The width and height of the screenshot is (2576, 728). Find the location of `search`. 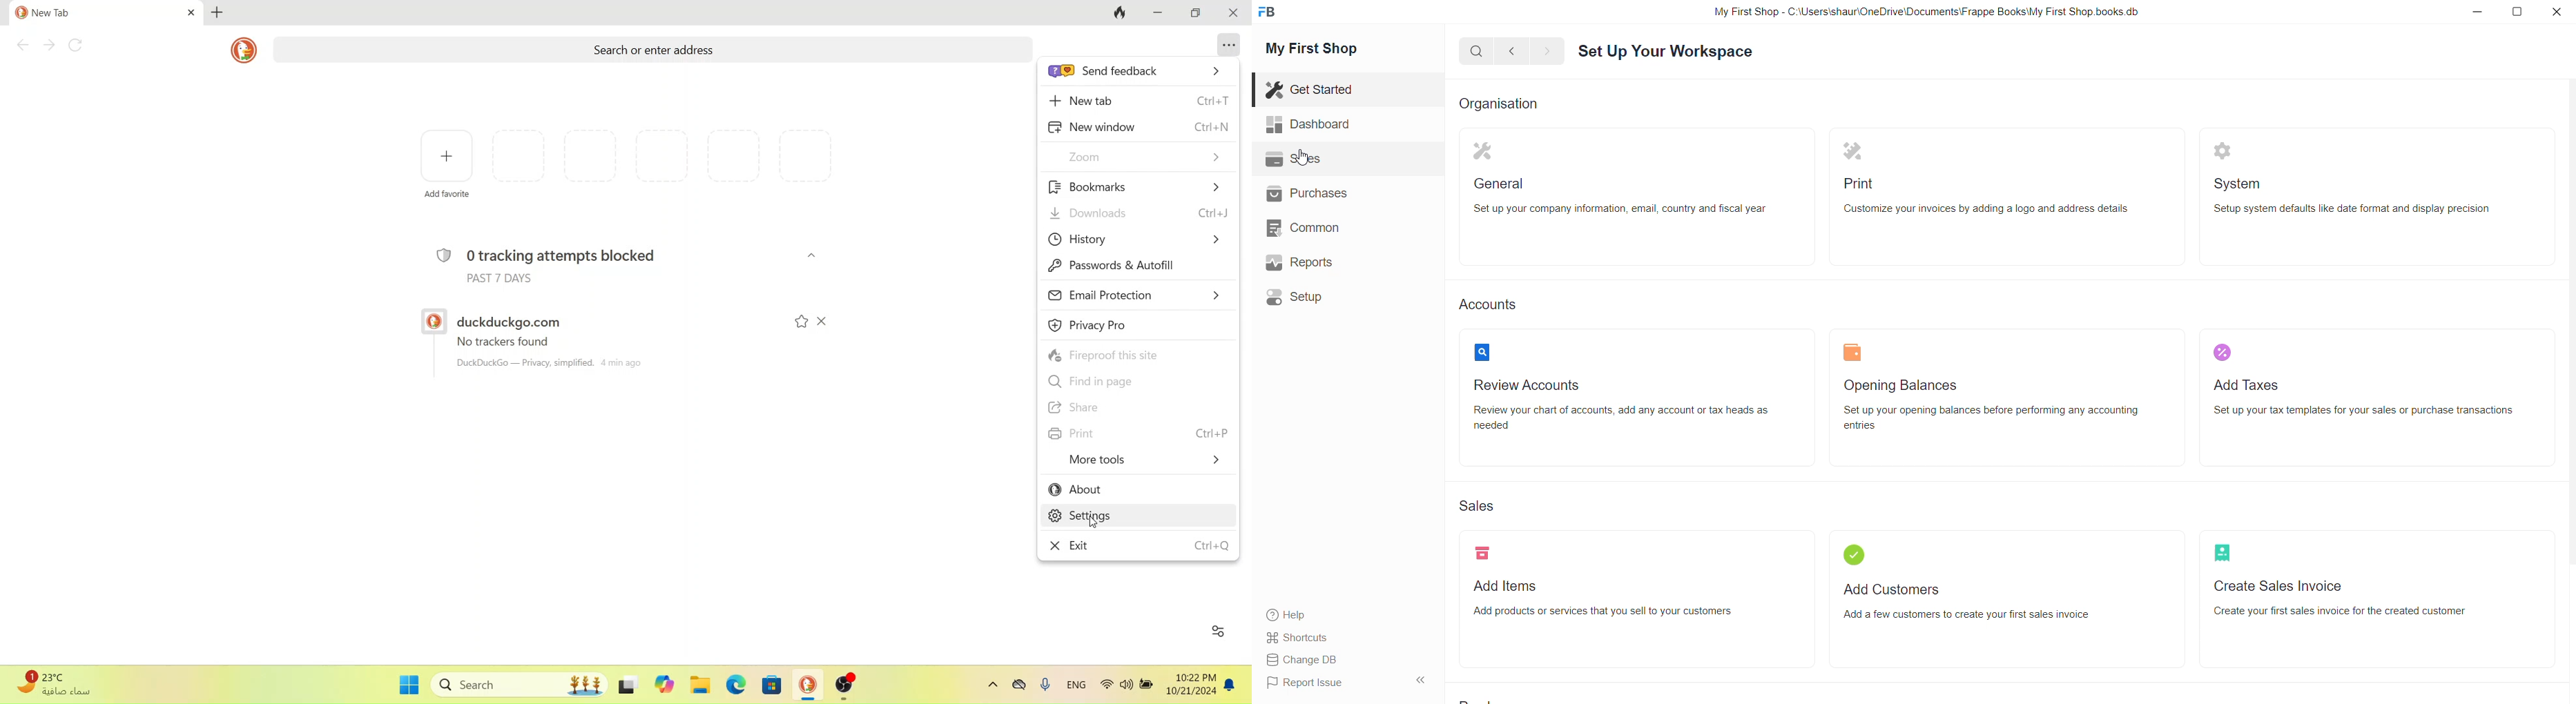

search is located at coordinates (1475, 55).